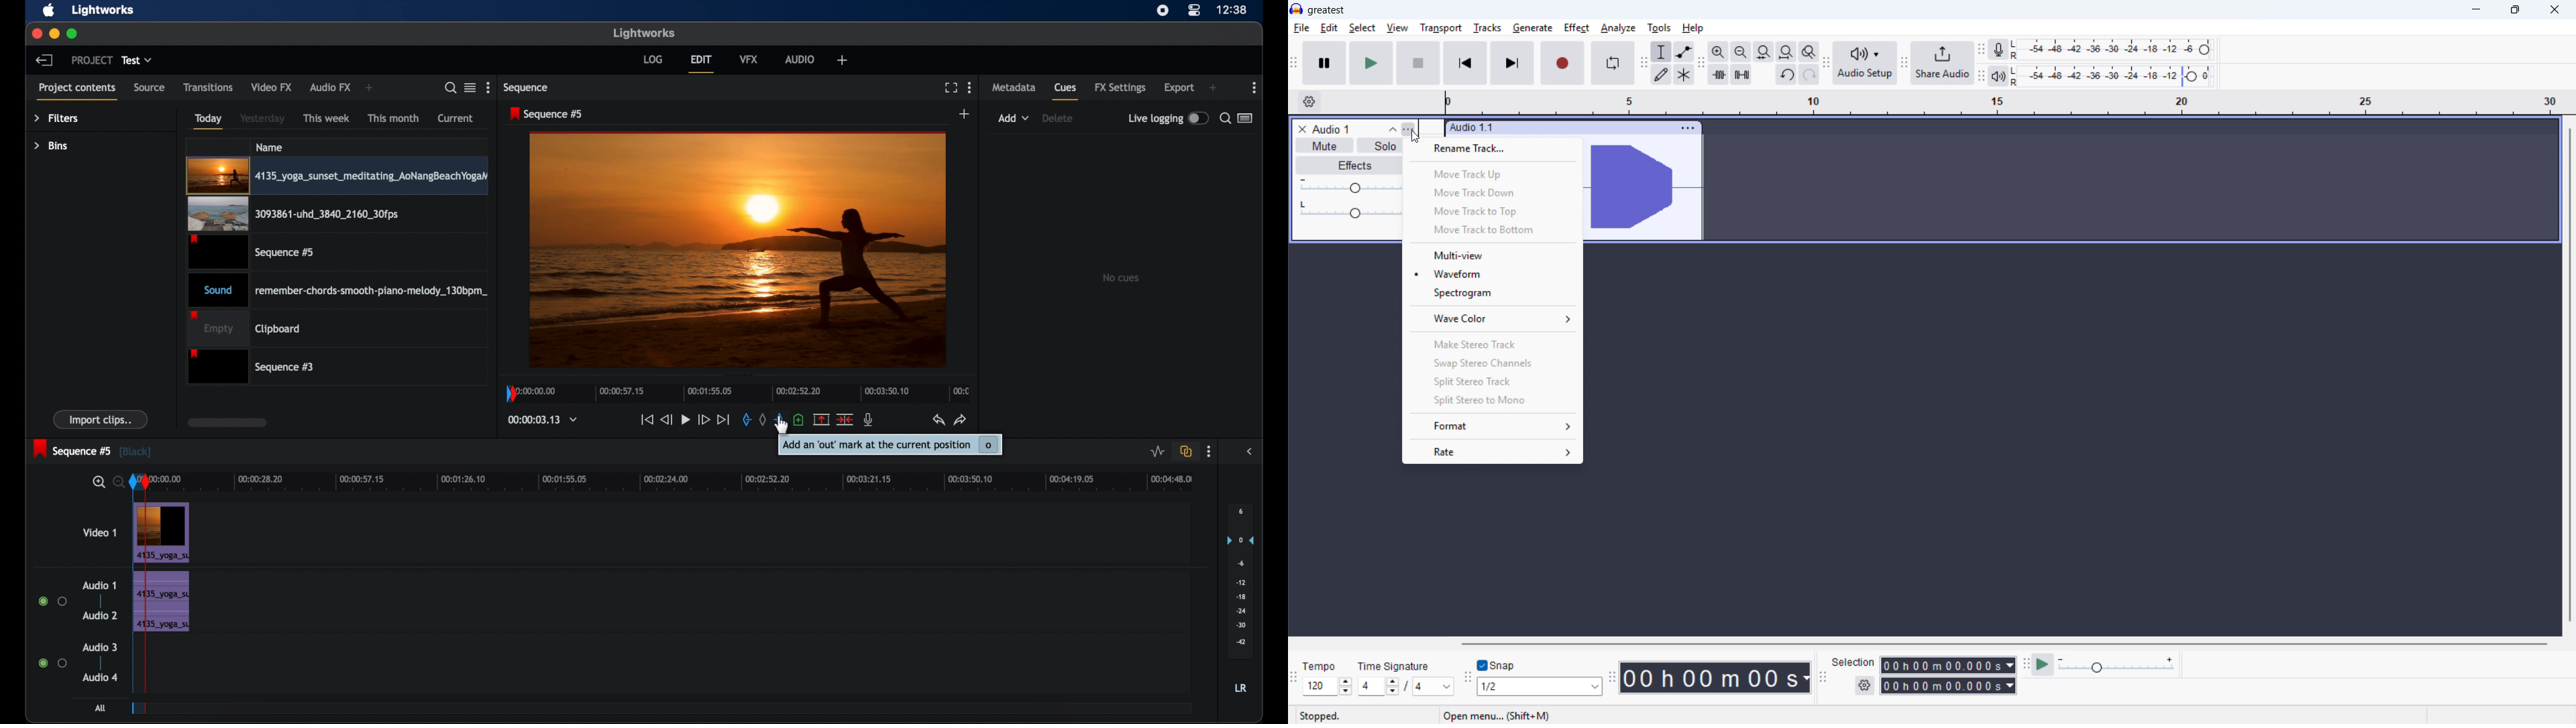  Describe the element at coordinates (227, 422) in the screenshot. I see `scroll box` at that location.